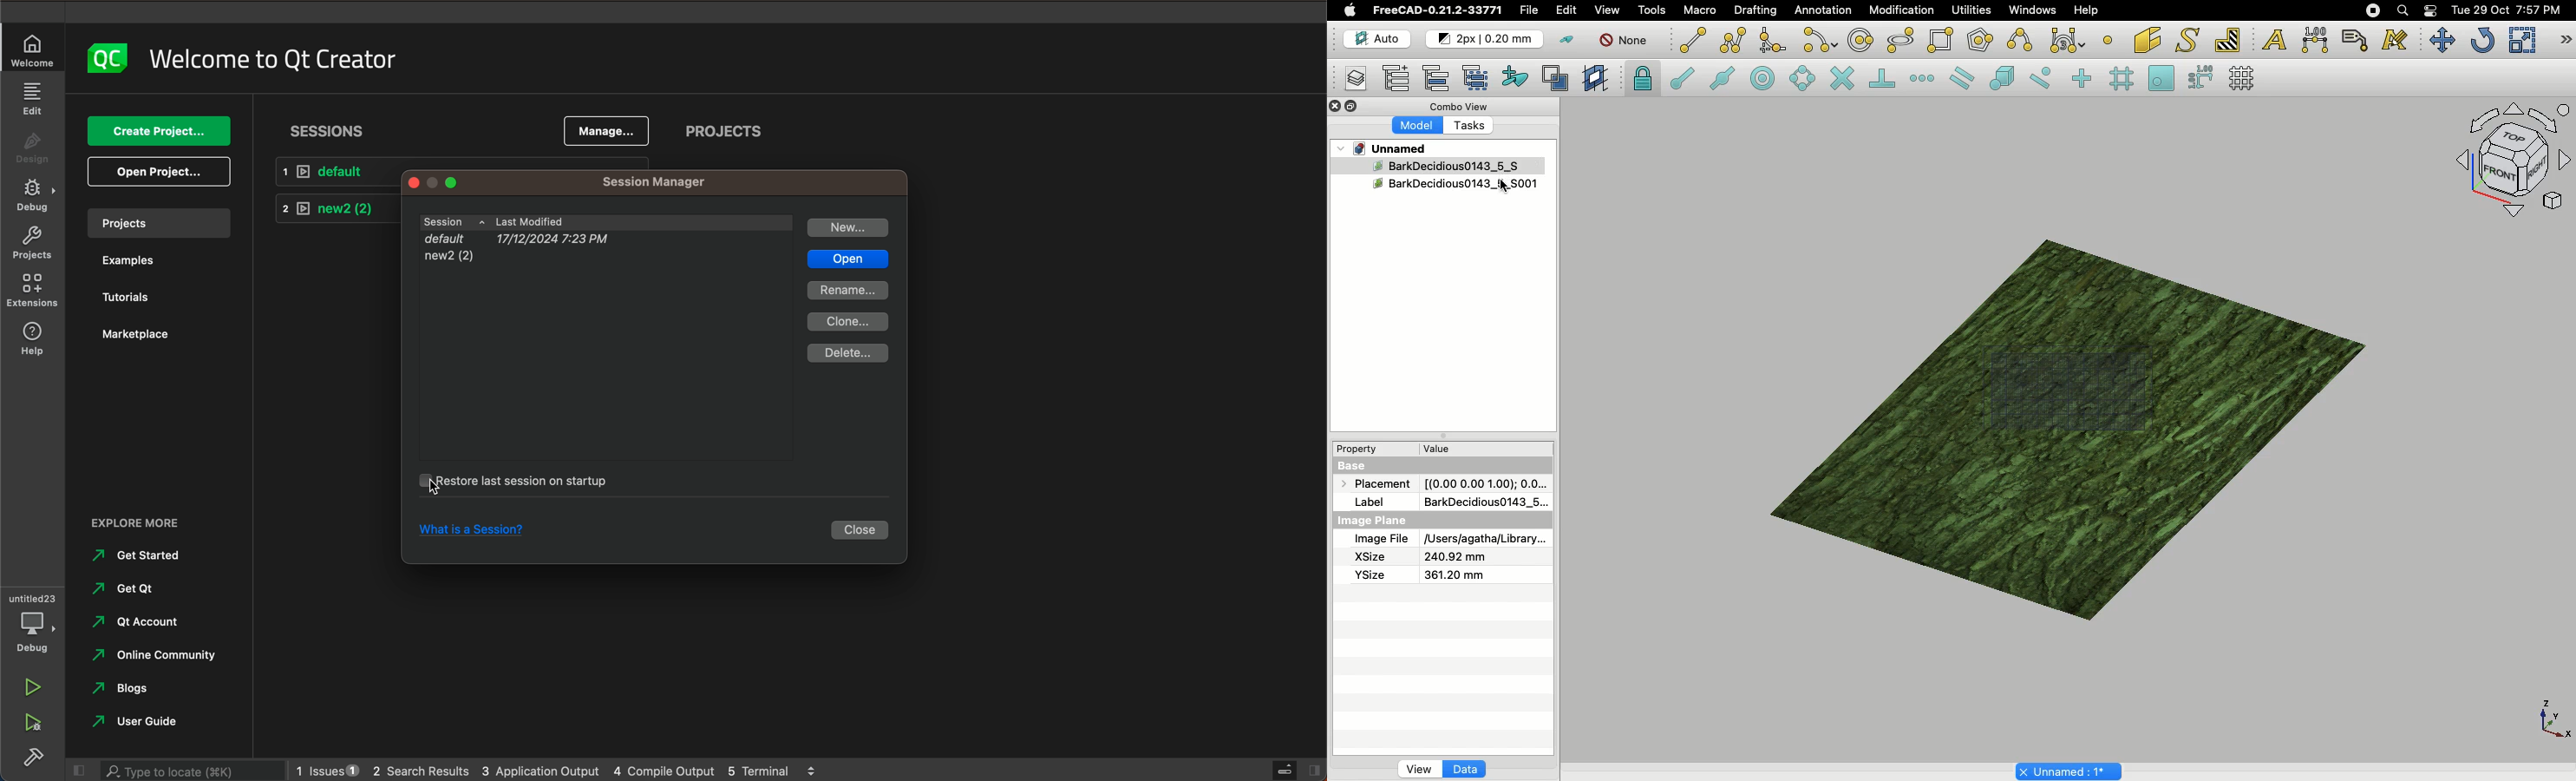 This screenshot has height=784, width=2576. I want to click on new2, so click(557, 260).